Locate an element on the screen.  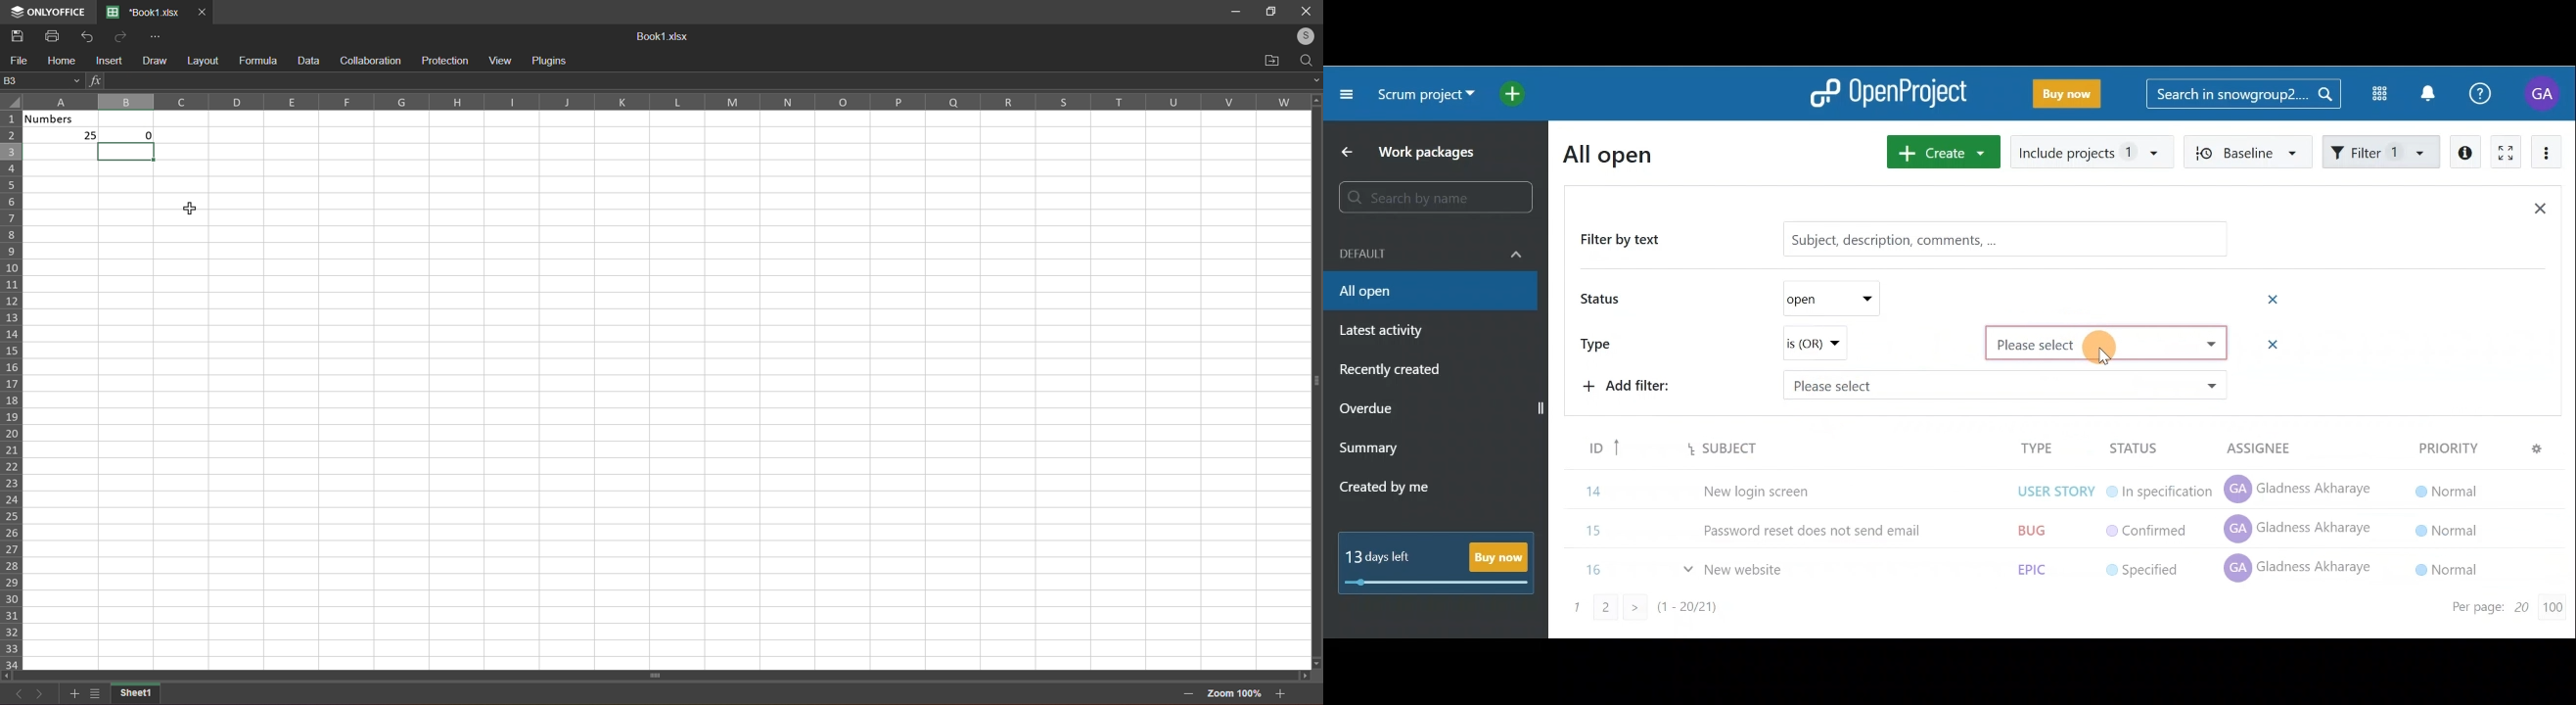
Work packages is located at coordinates (1412, 152).